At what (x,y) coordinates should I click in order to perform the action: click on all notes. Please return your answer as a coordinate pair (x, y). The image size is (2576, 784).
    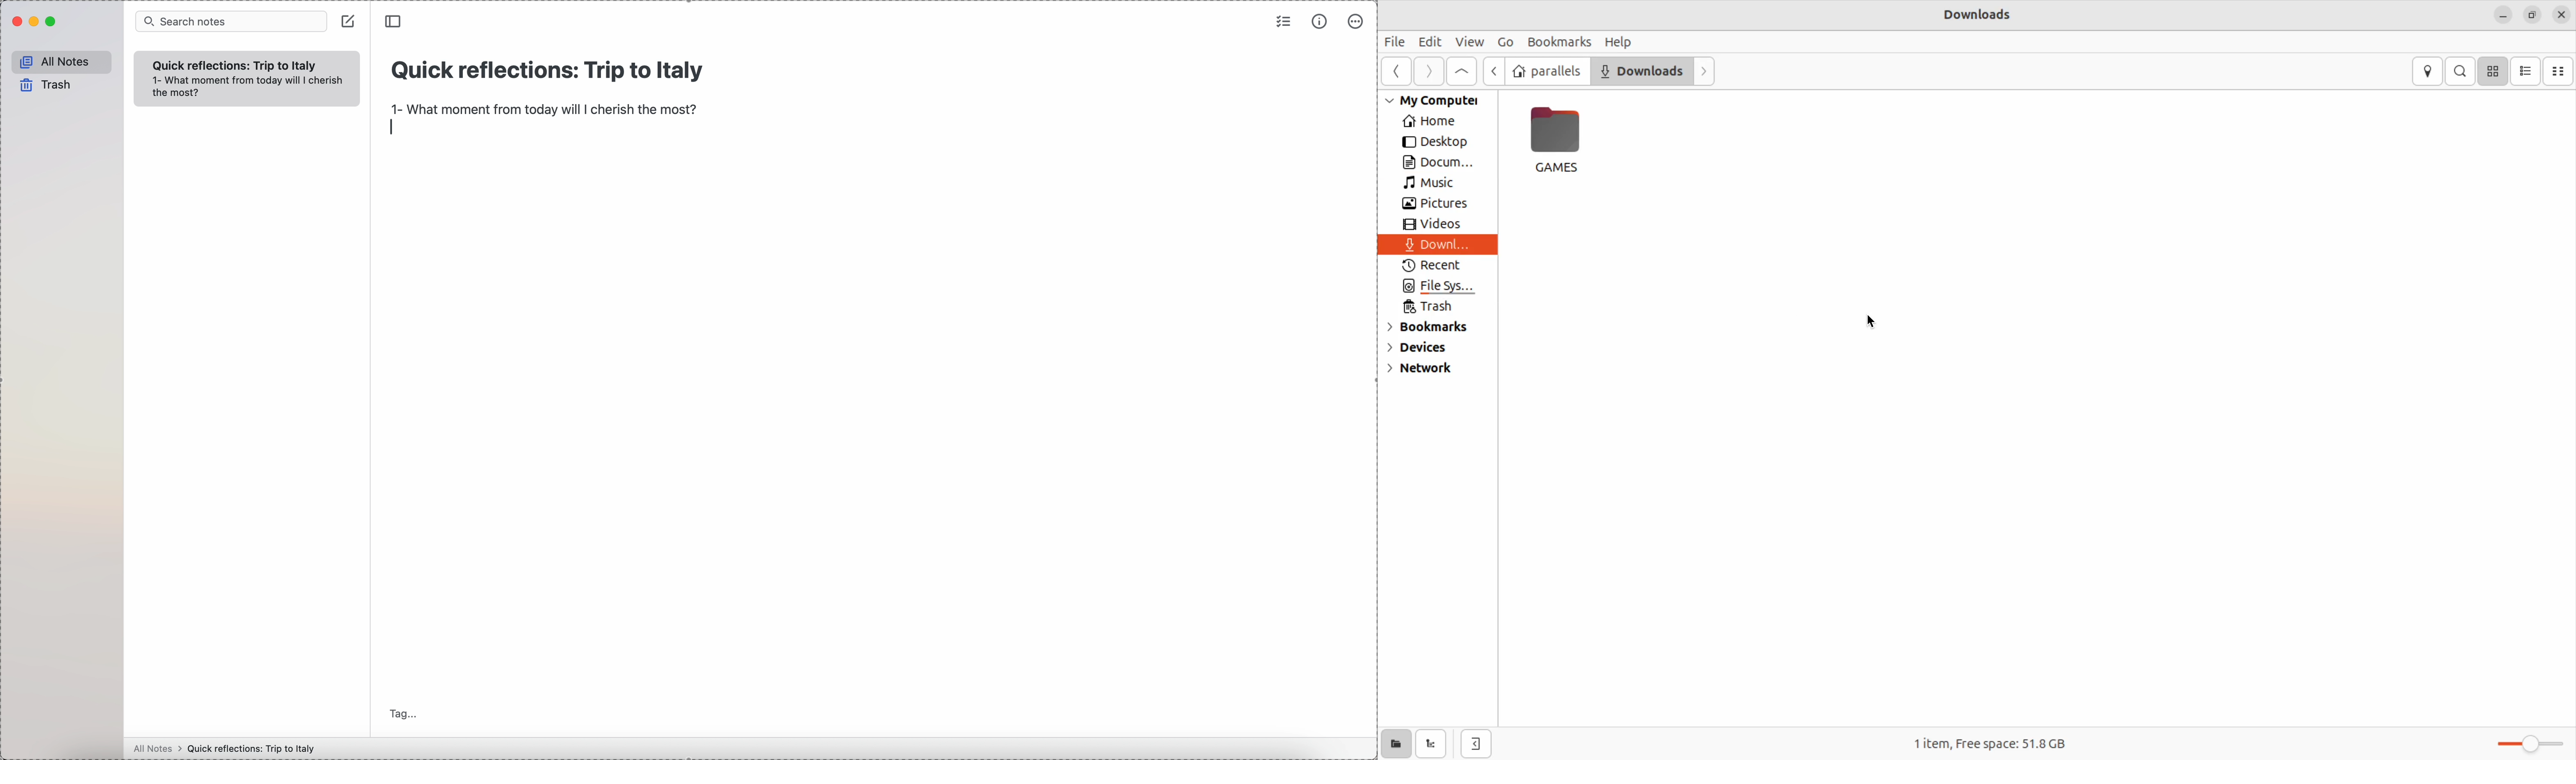
    Looking at the image, I should click on (154, 749).